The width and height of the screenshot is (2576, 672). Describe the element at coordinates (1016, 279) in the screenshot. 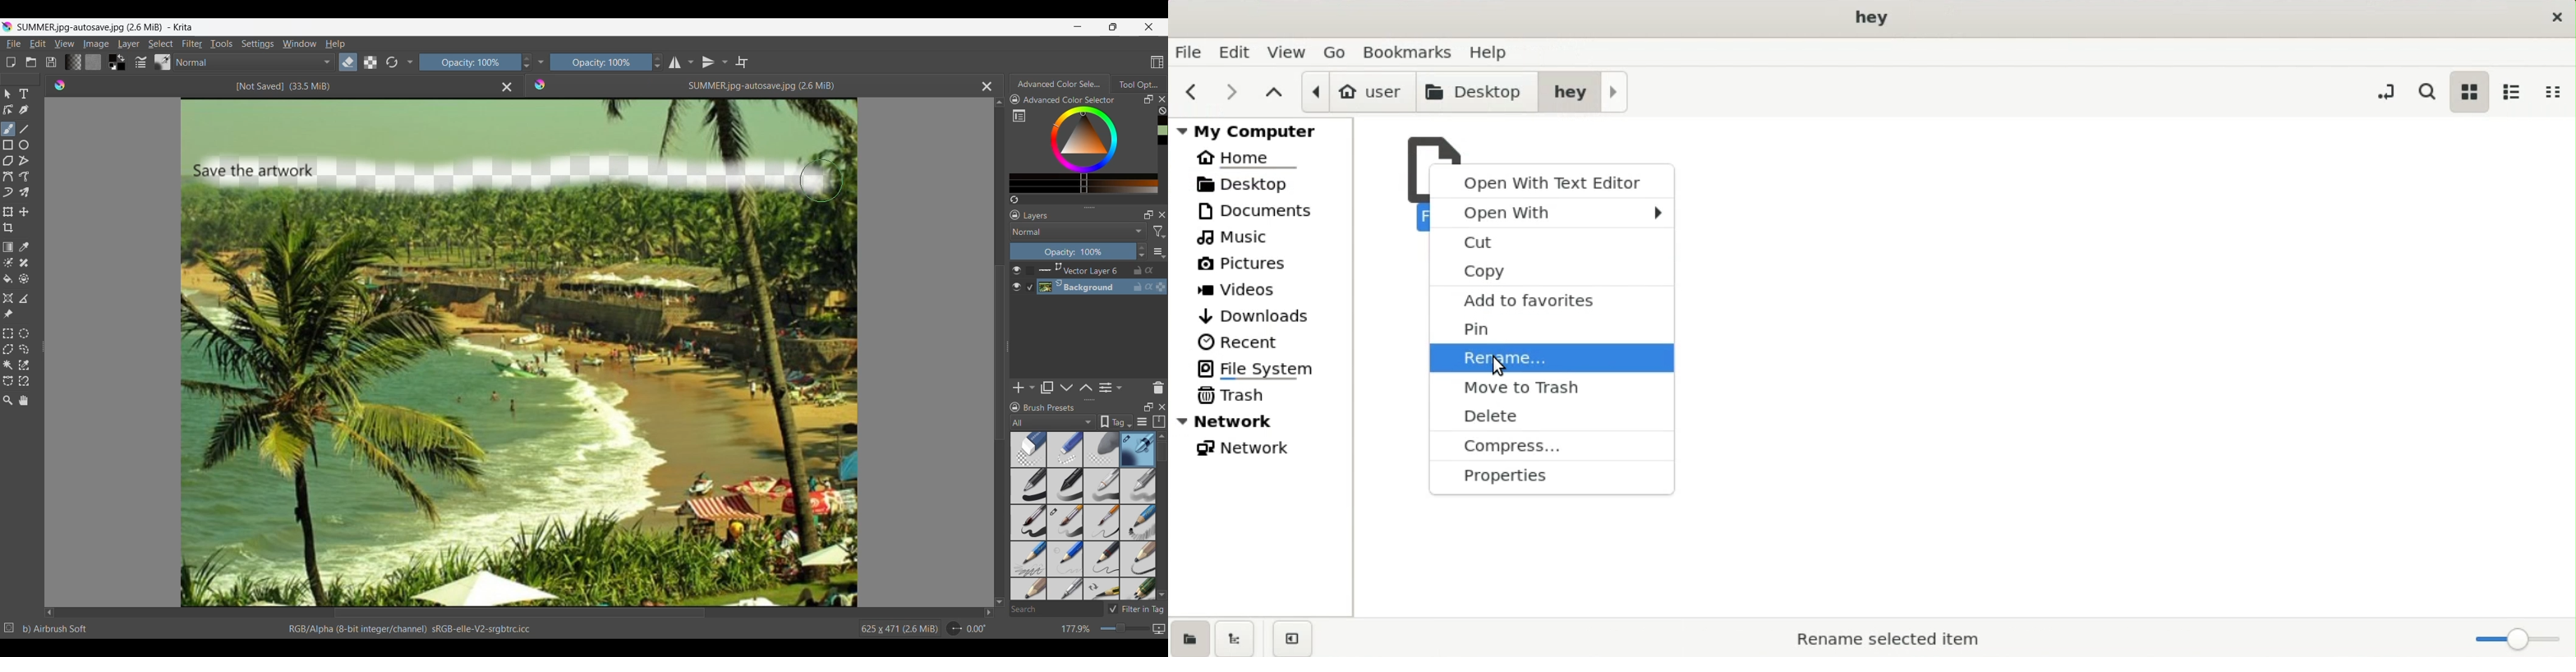

I see `Show/Hide respective layer in image space ` at that location.